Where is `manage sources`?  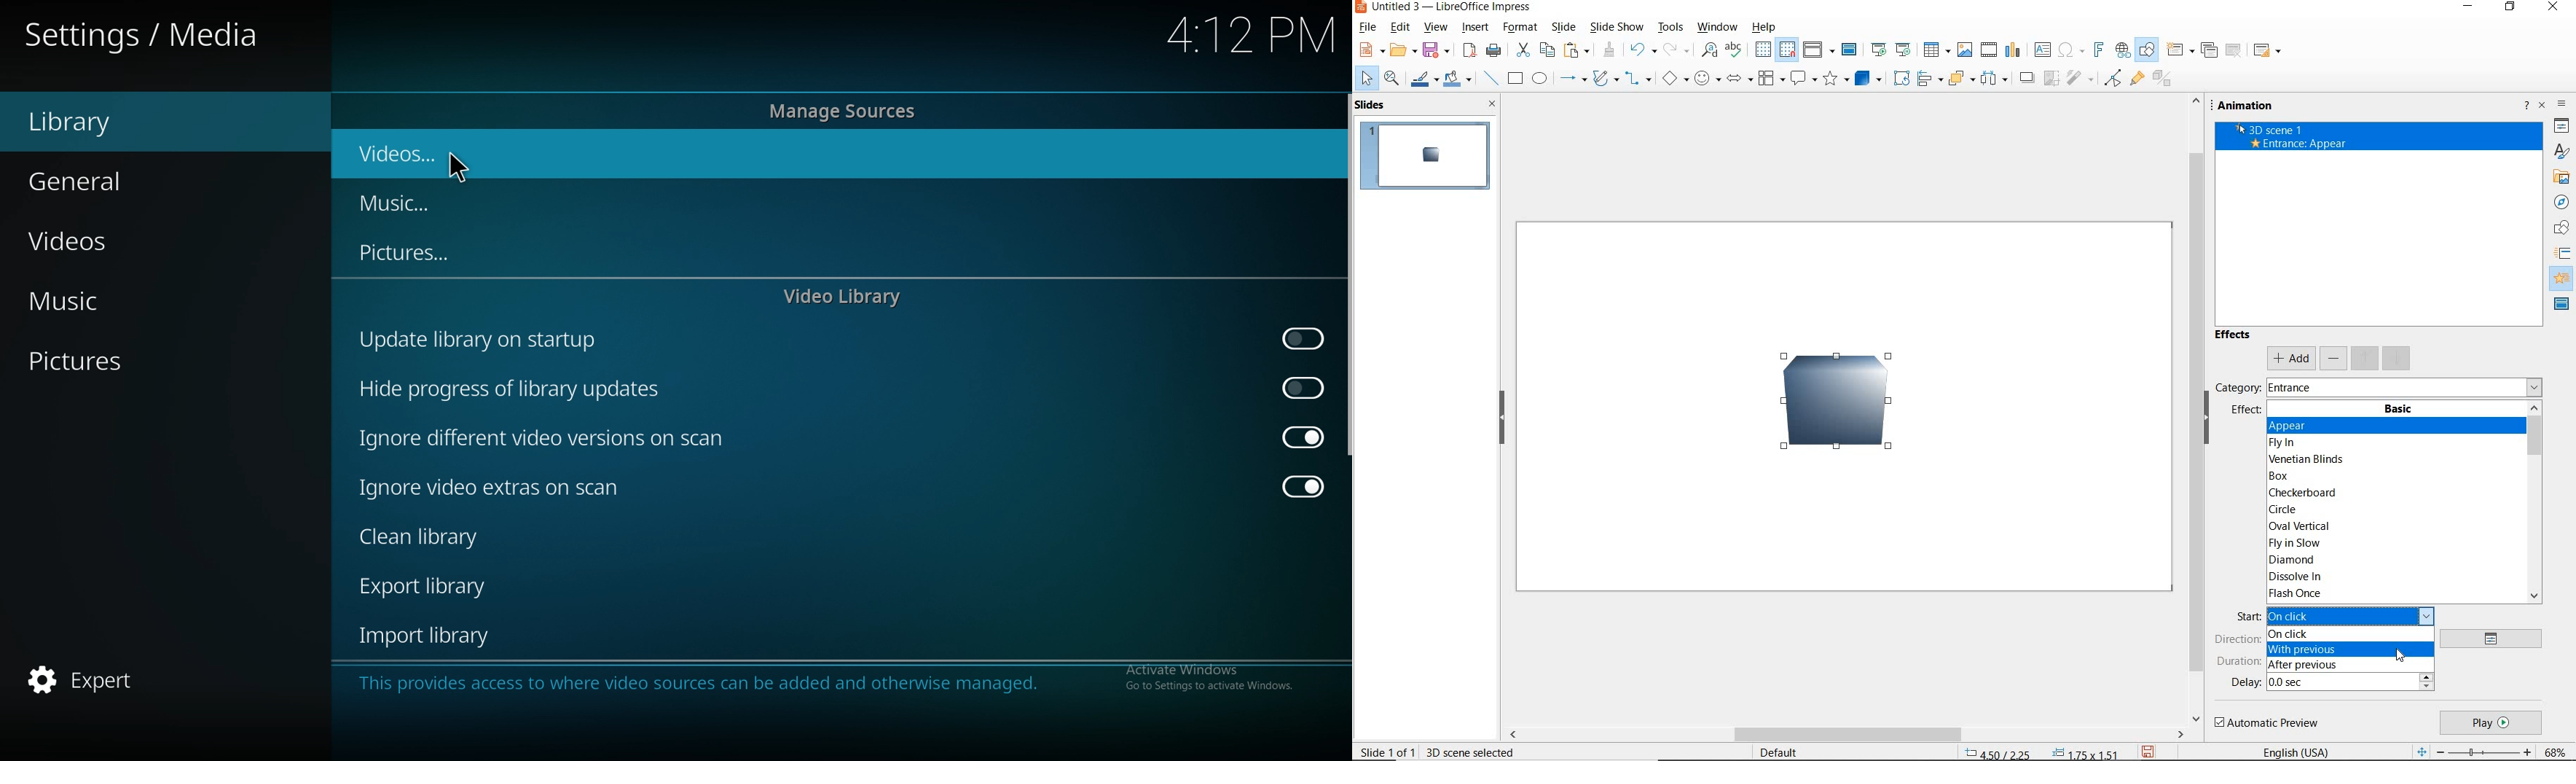
manage sources is located at coordinates (841, 112).